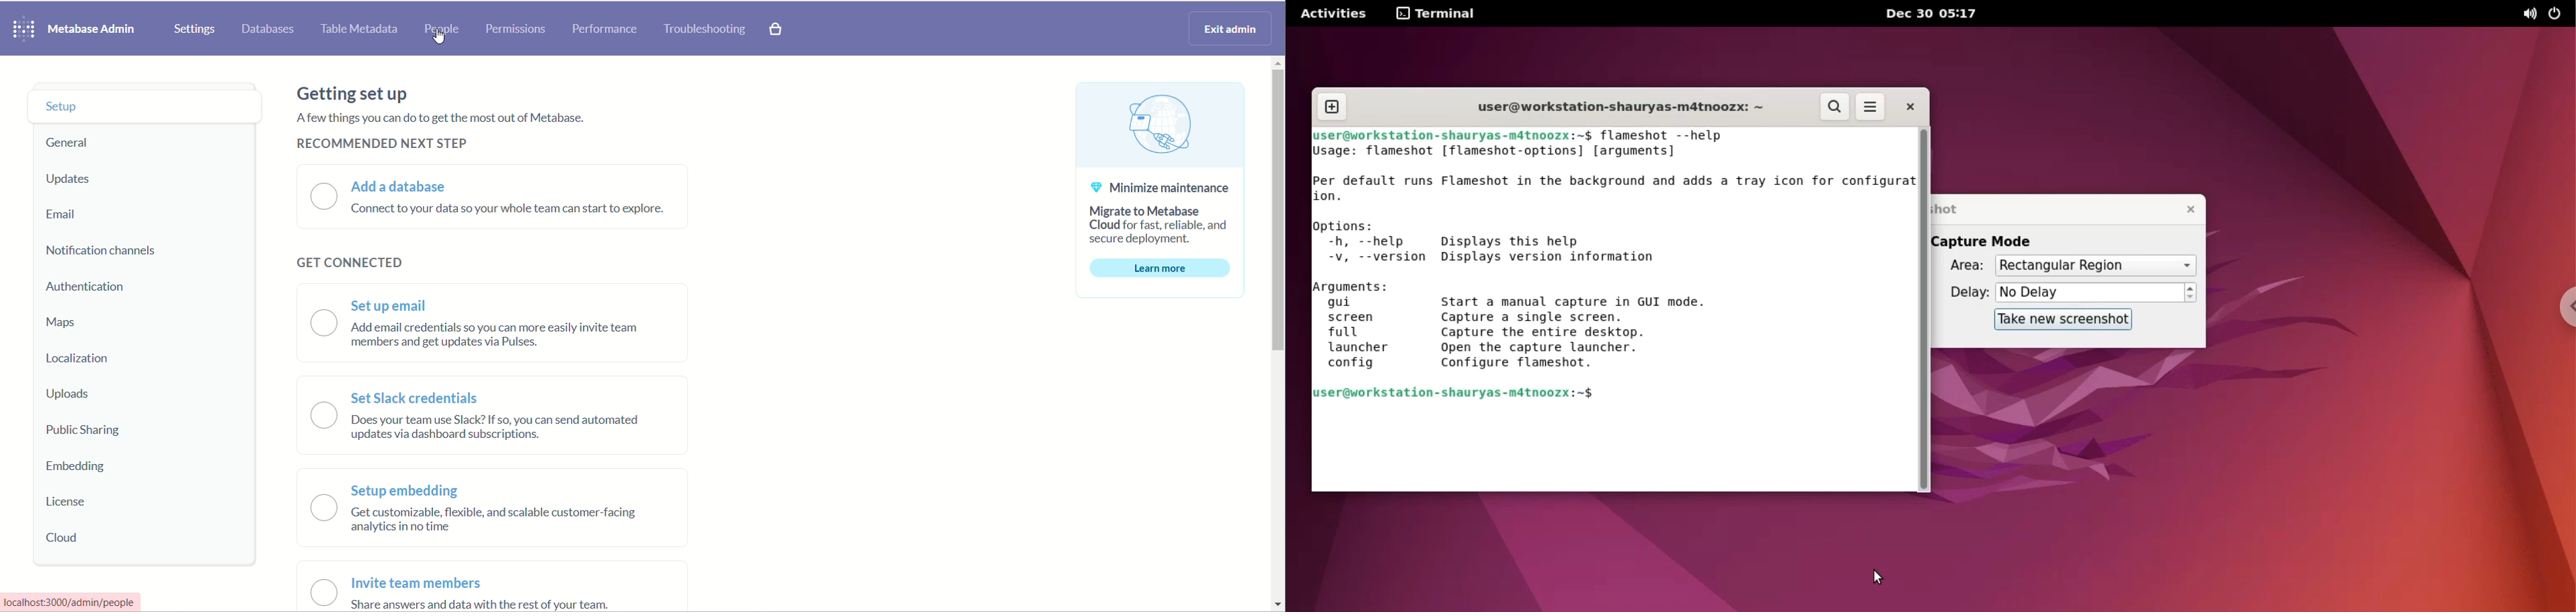  I want to click on get connected, so click(343, 262).